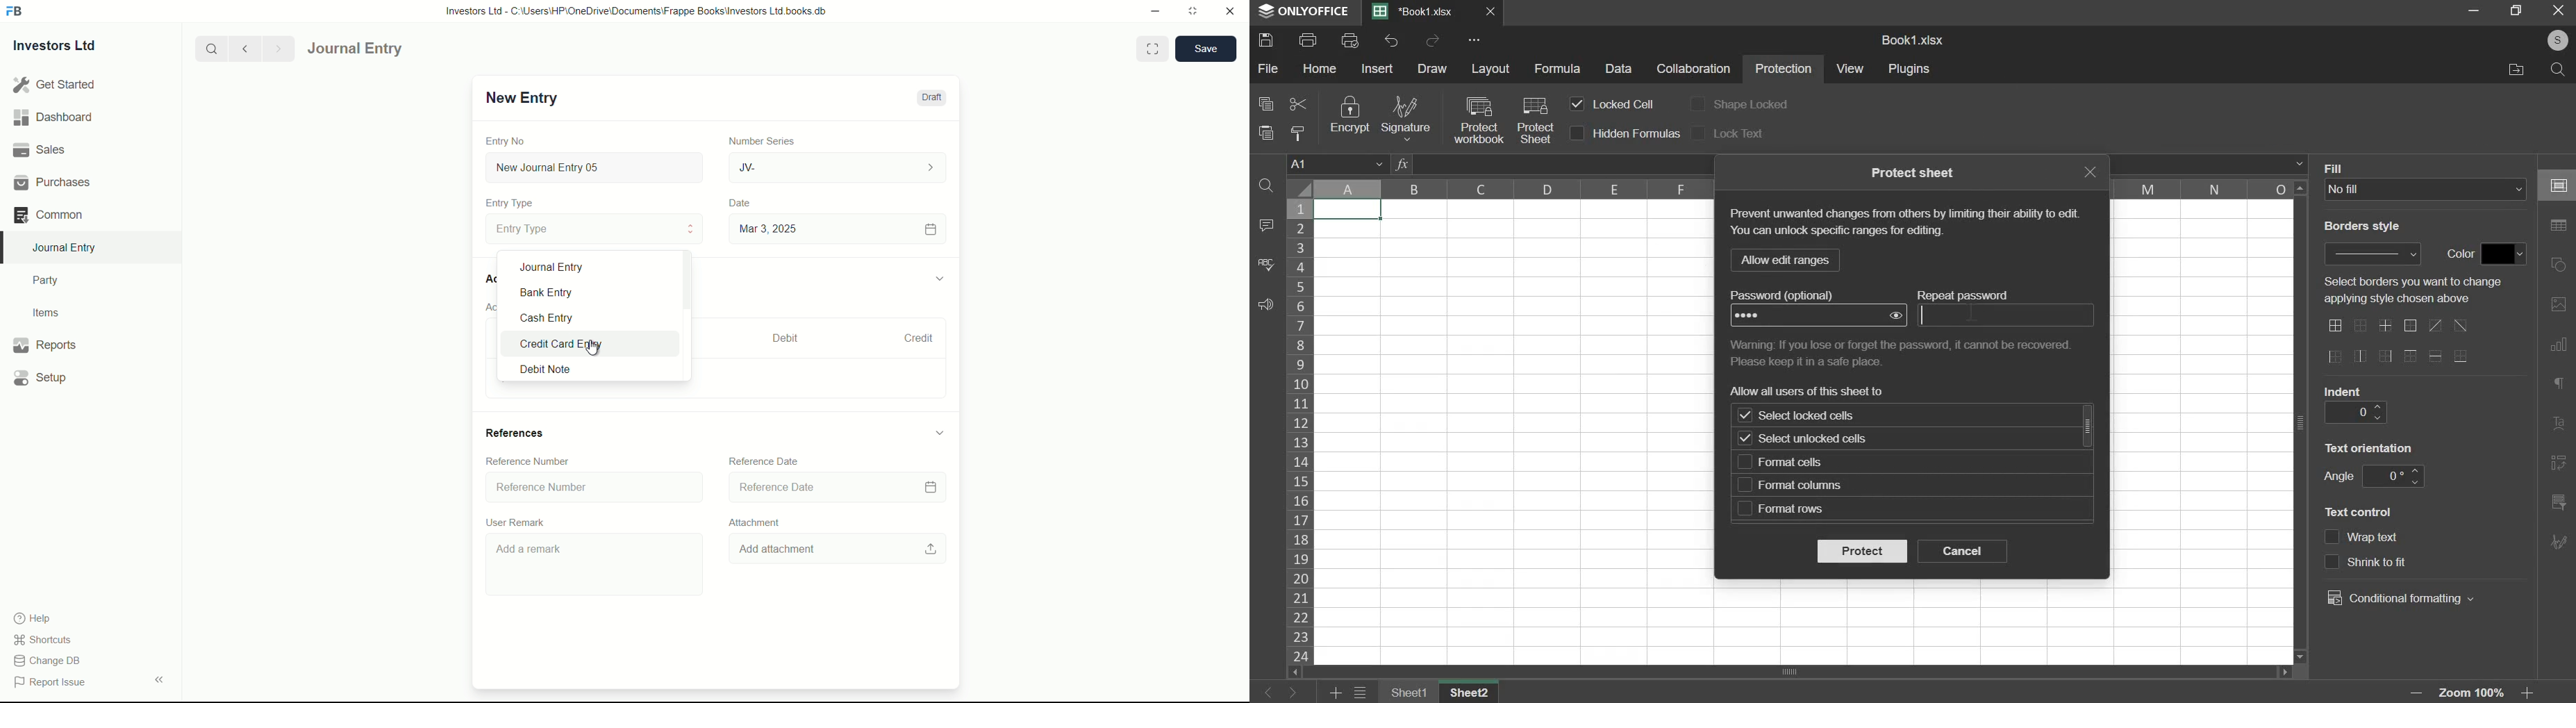  I want to click on shortcuts, so click(46, 640).